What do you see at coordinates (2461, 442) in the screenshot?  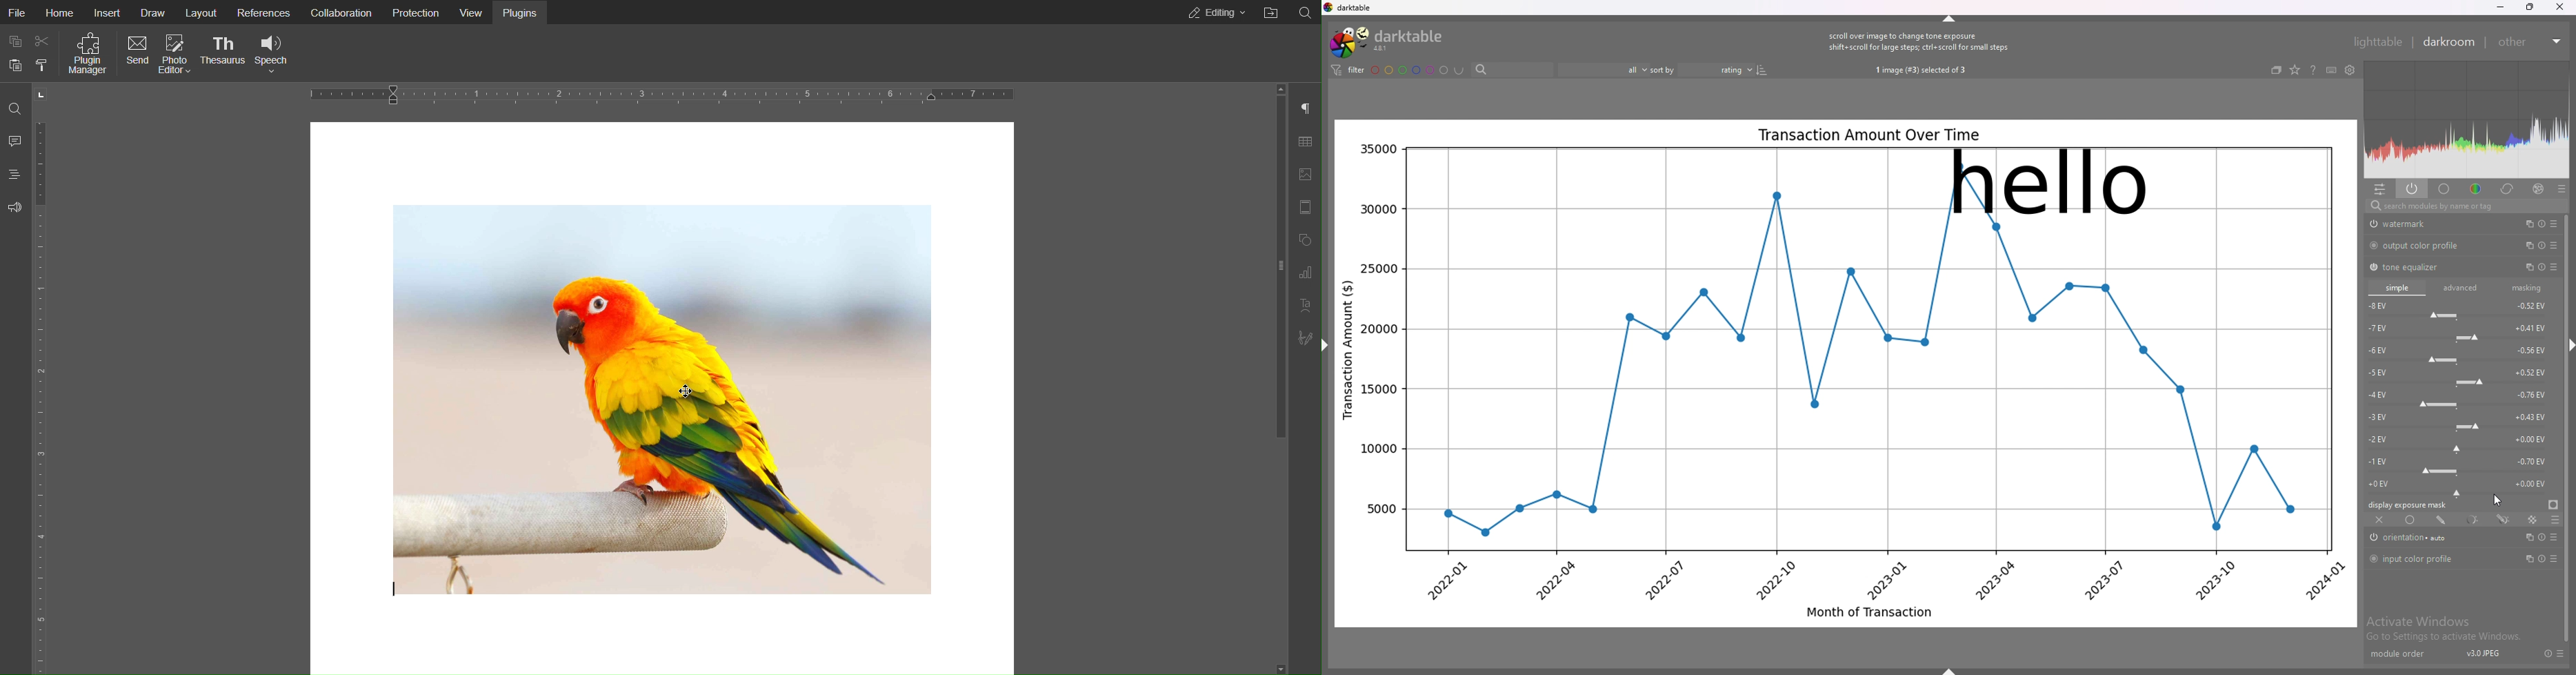 I see `-2 EV force` at bounding box center [2461, 442].